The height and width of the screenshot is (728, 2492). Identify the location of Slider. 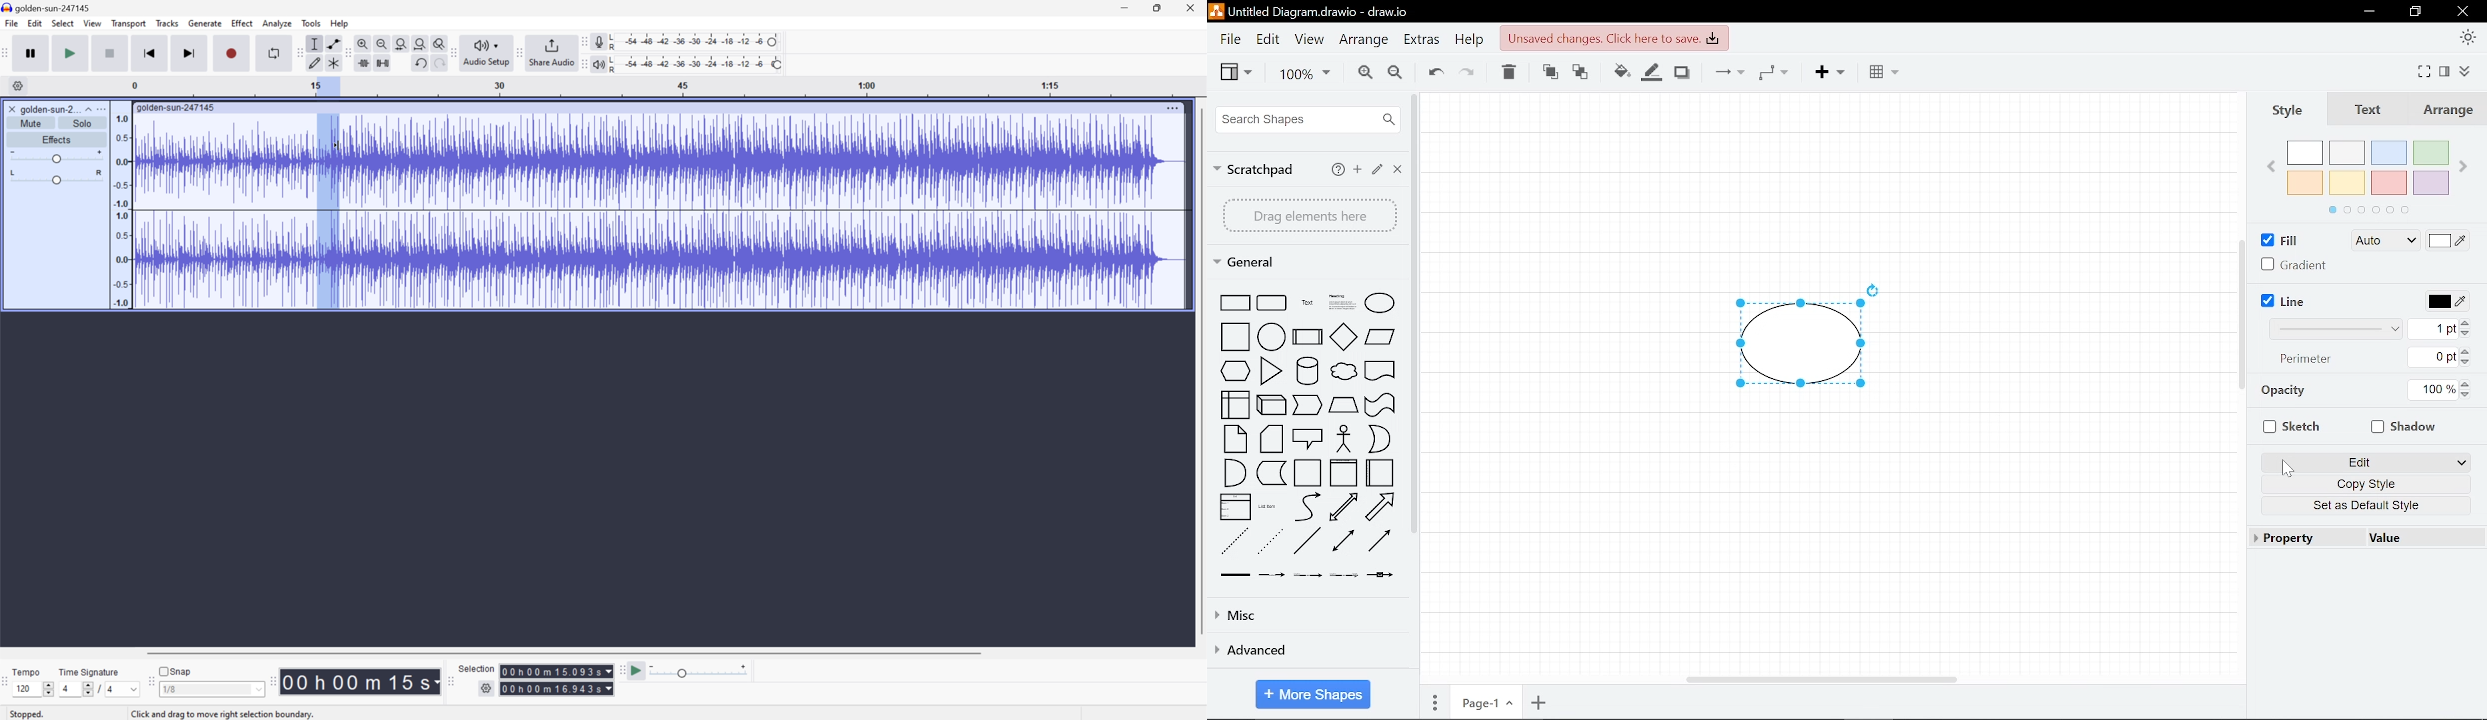
(83, 691).